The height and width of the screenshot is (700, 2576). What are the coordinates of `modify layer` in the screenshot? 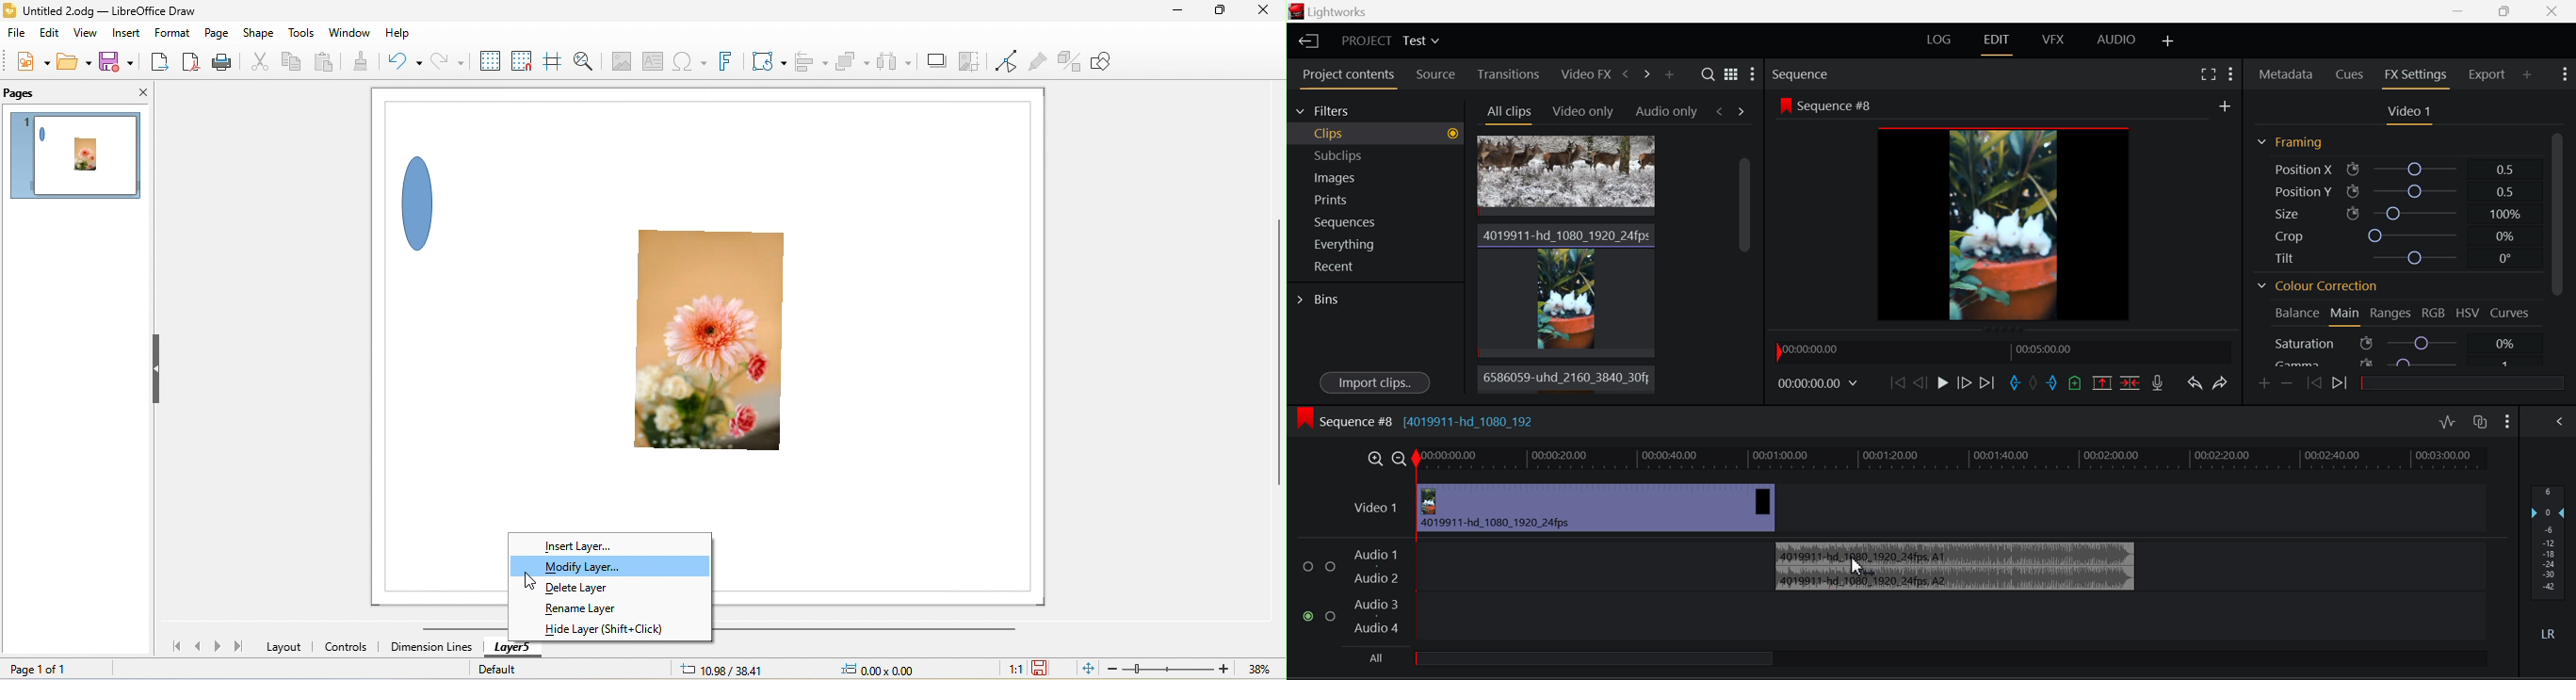 It's located at (610, 565).